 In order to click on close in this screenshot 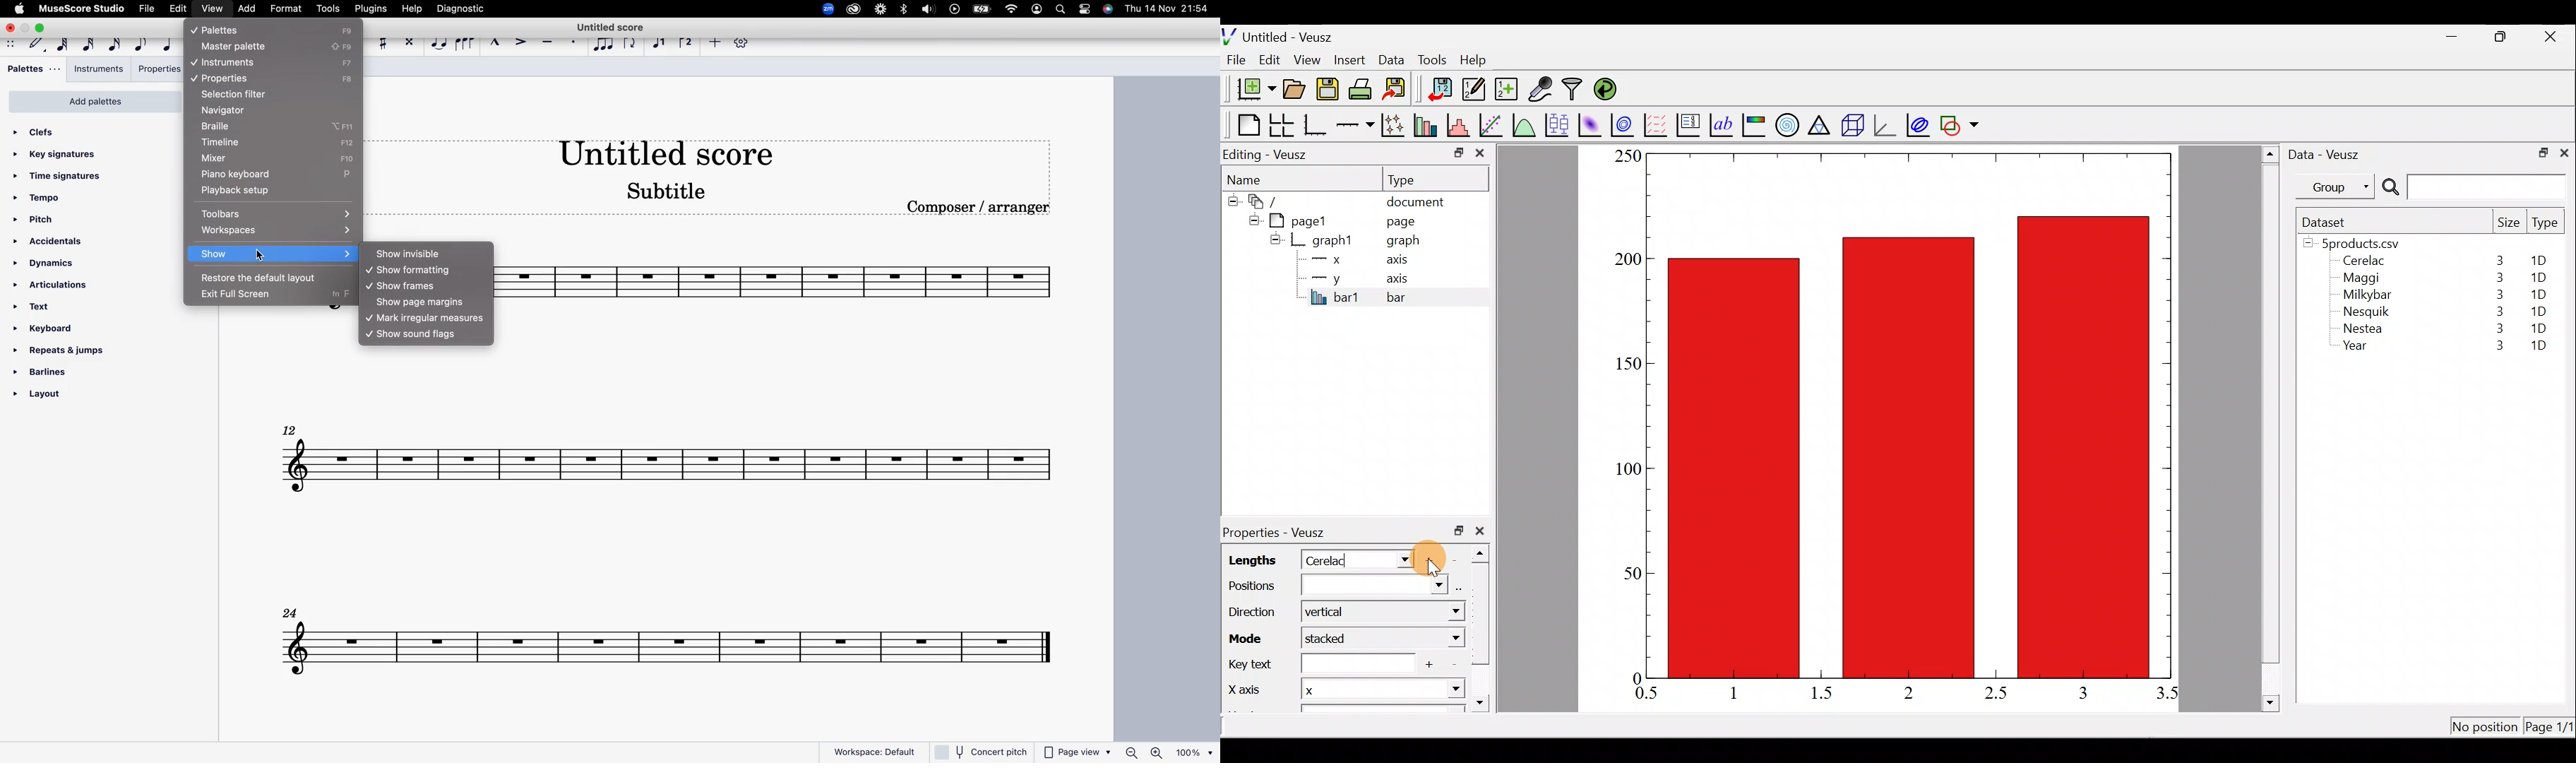, I will do `click(1480, 156)`.